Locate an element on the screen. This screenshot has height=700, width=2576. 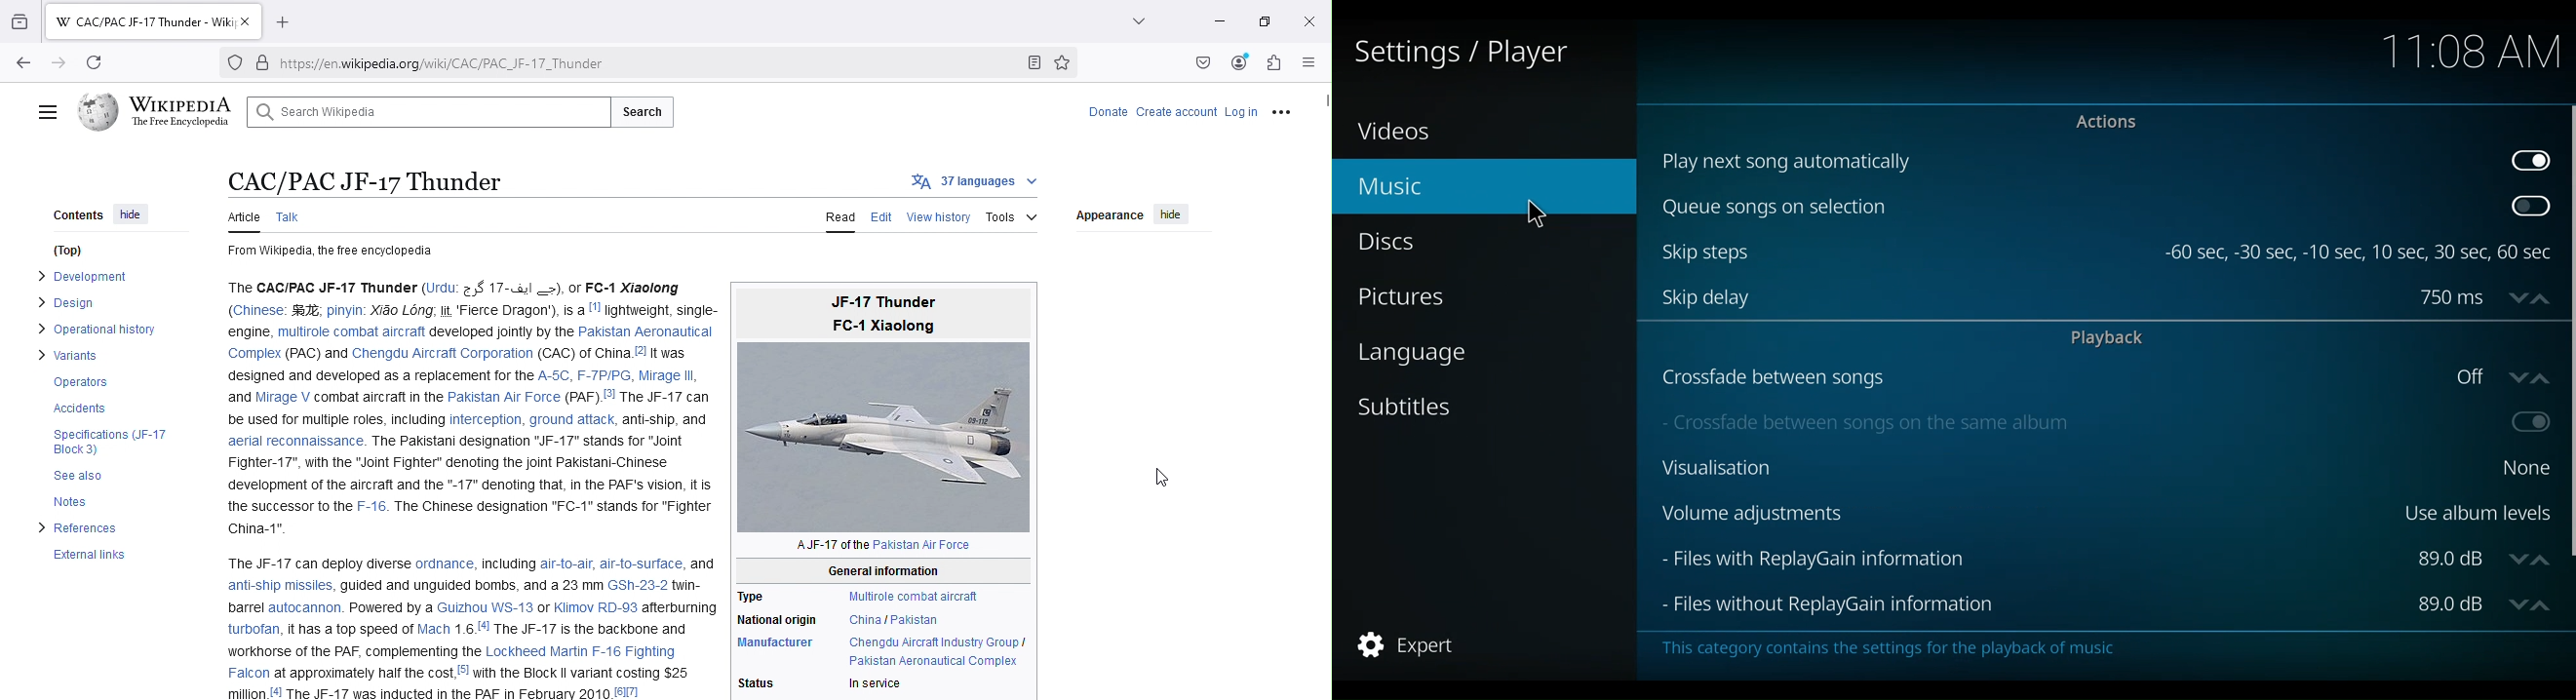
vertical scrollbar is located at coordinates (1323, 103).